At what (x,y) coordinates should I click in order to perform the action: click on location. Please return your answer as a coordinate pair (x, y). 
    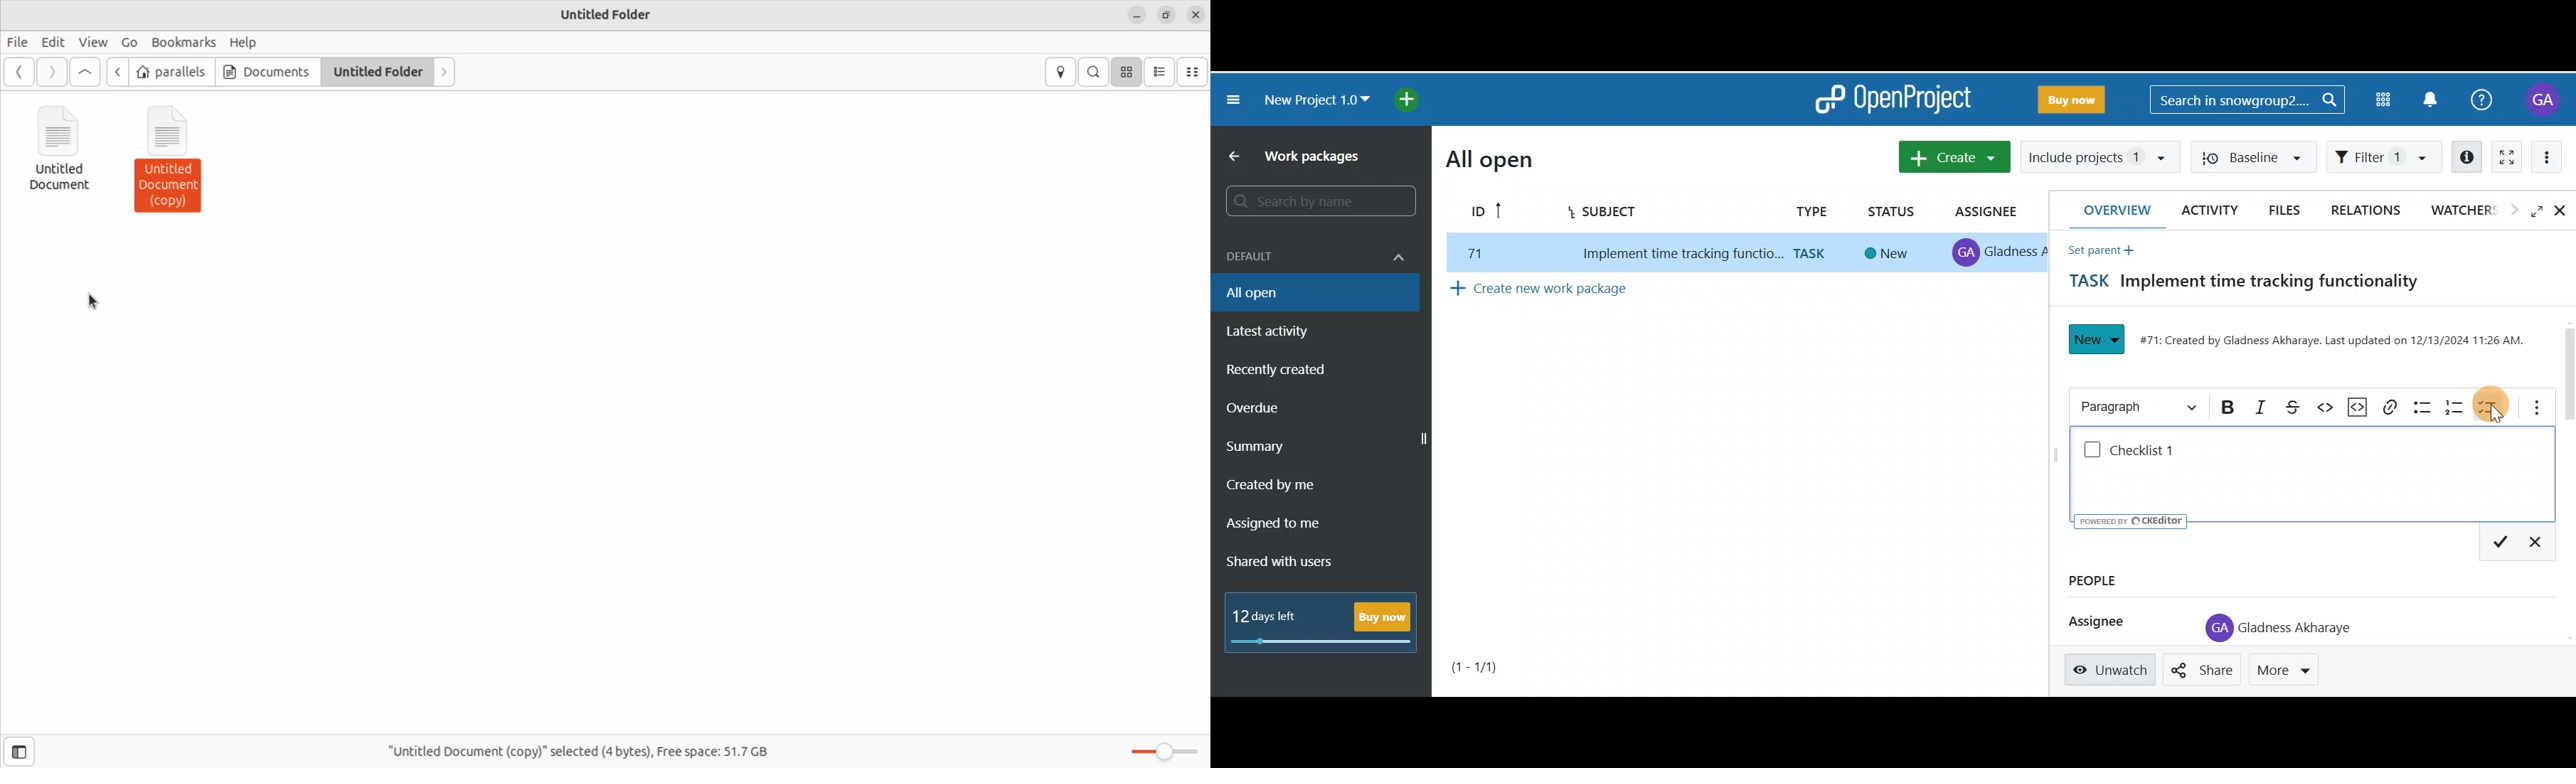
    Looking at the image, I should click on (1062, 73).